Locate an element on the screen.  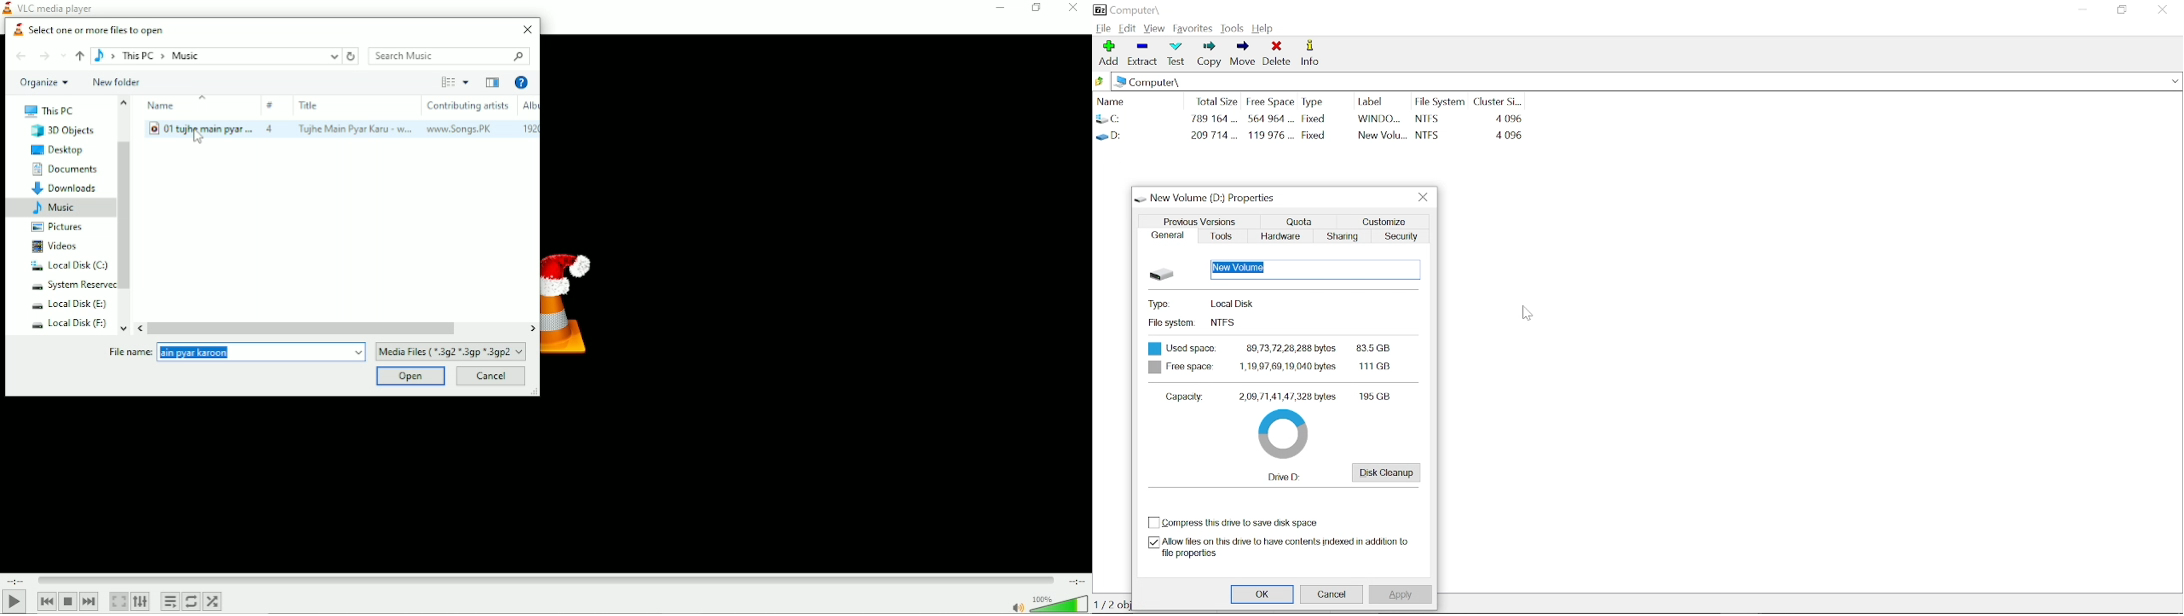
allow files in this drive to have contents indexed in addition to file properties is located at coordinates (1287, 547).